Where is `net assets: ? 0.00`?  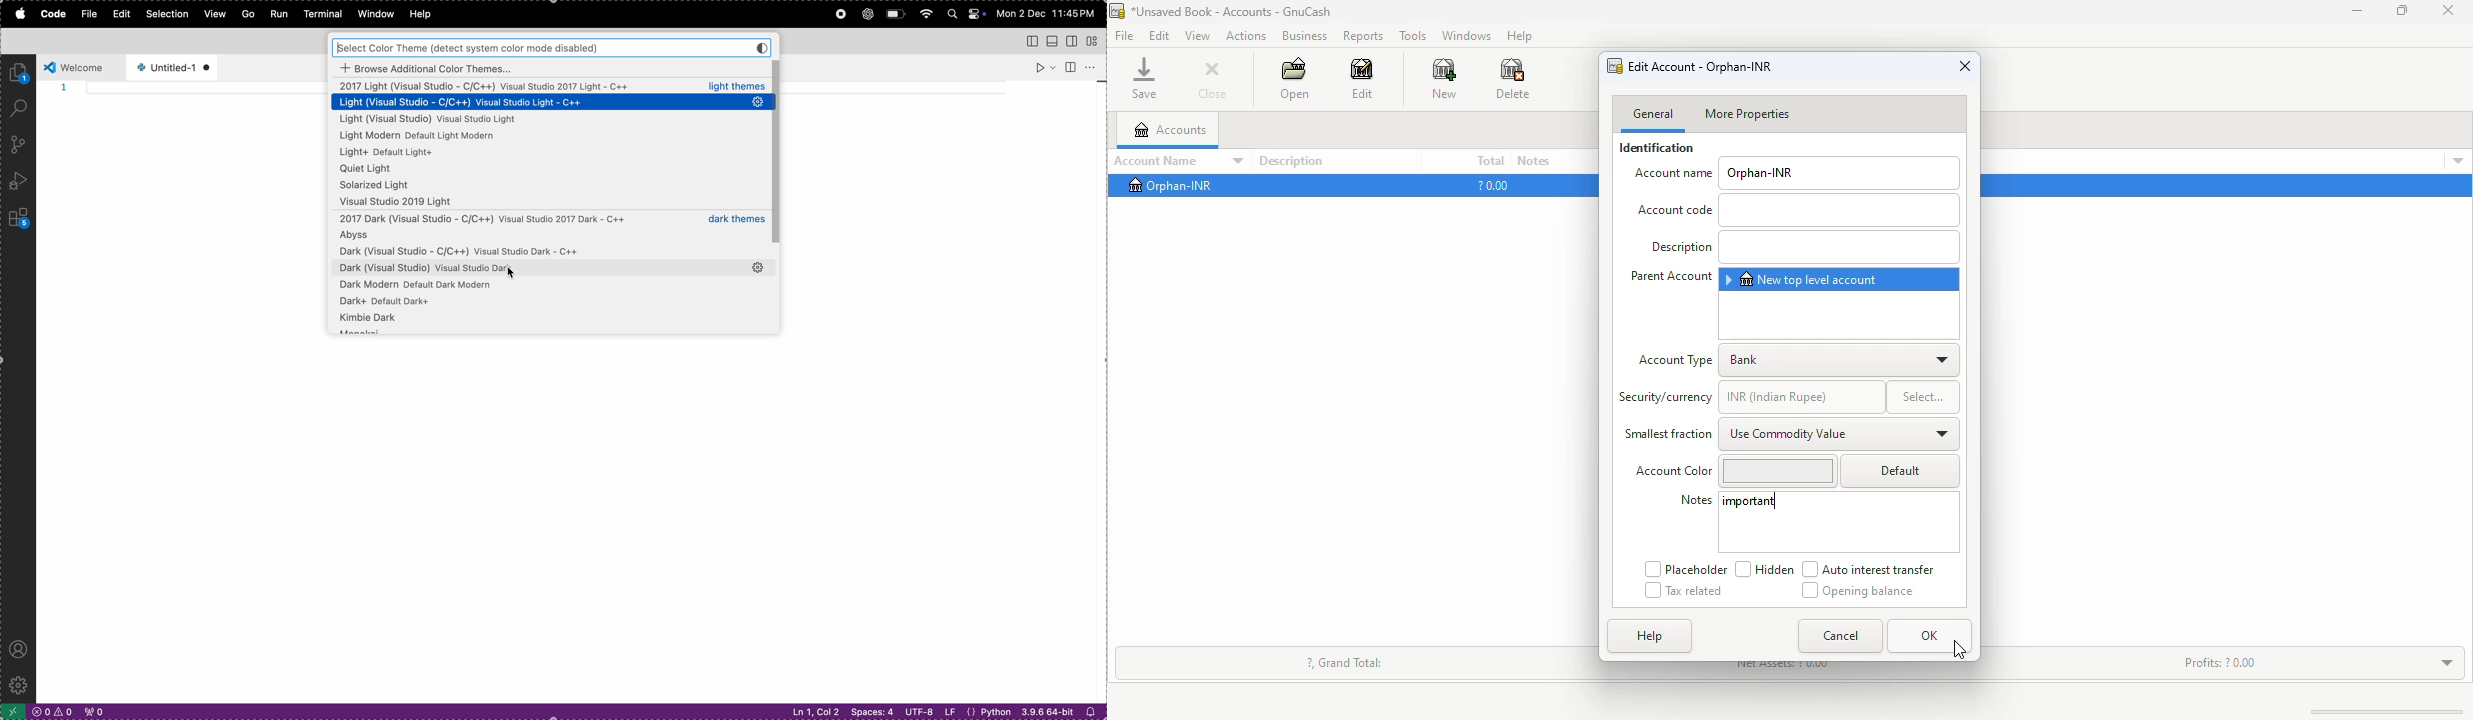 net assets: ? 0.00 is located at coordinates (1786, 667).